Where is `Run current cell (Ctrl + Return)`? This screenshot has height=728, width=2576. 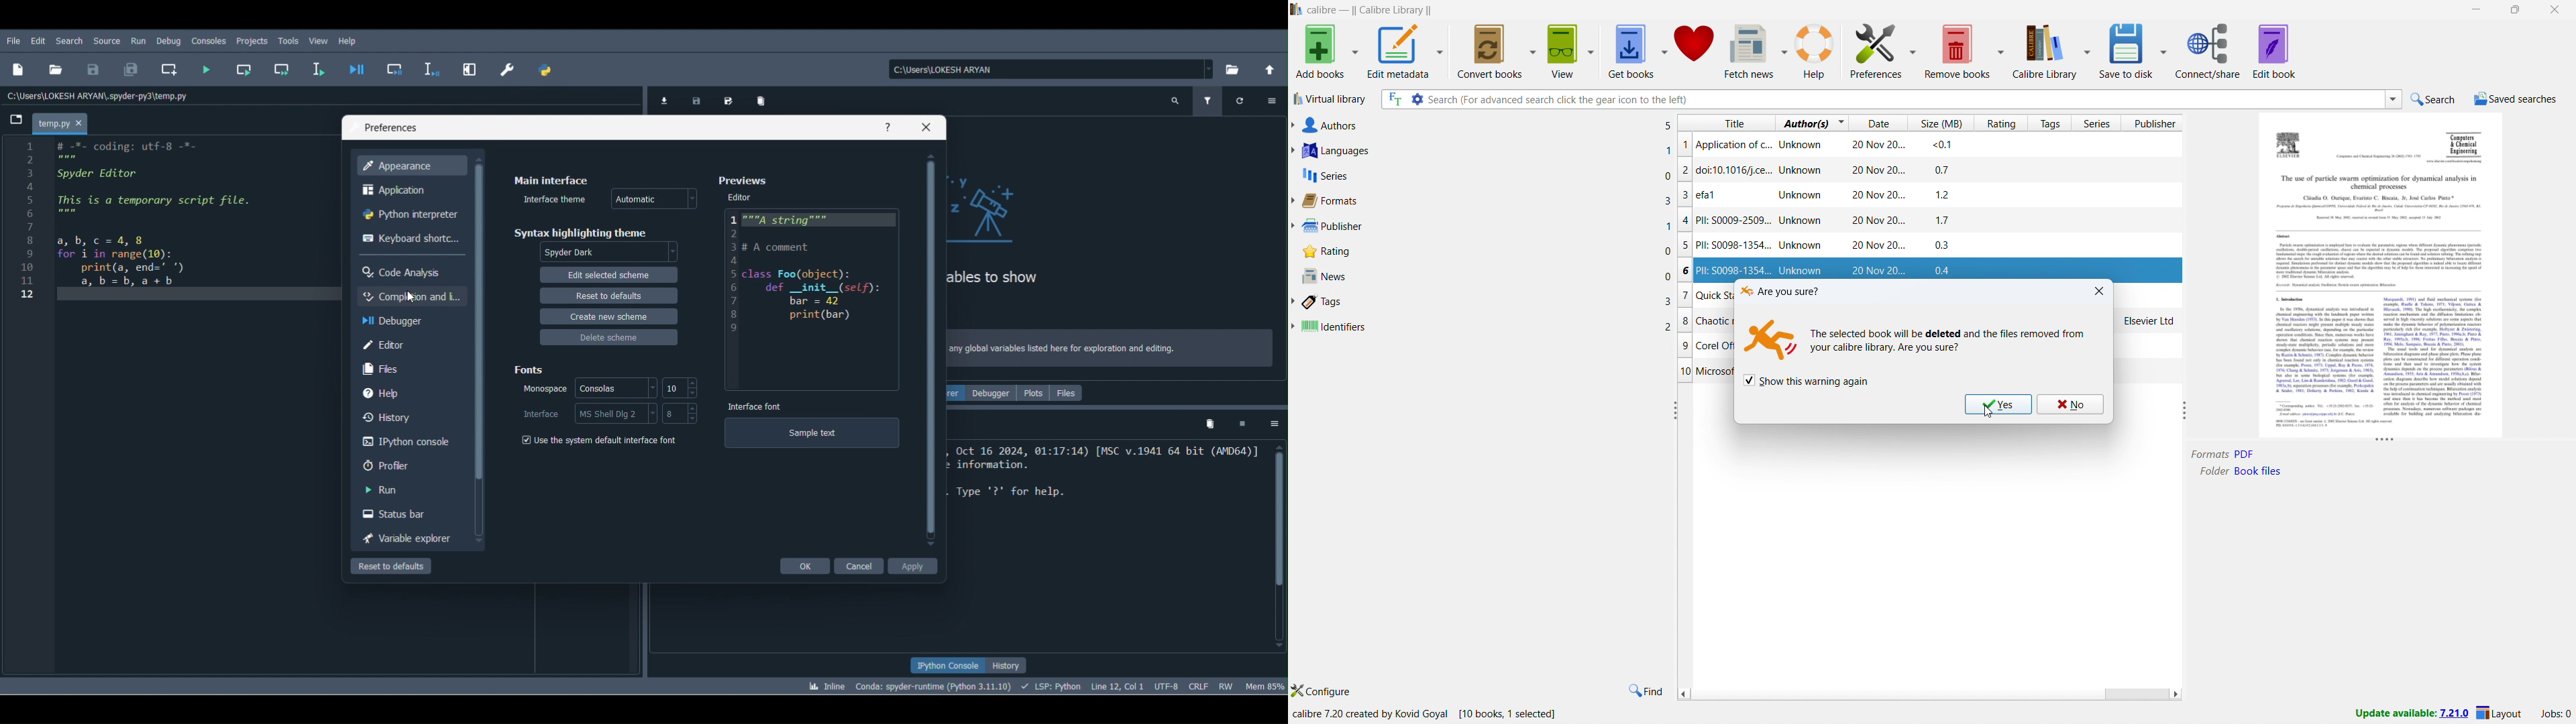
Run current cell (Ctrl + Return) is located at coordinates (244, 71).